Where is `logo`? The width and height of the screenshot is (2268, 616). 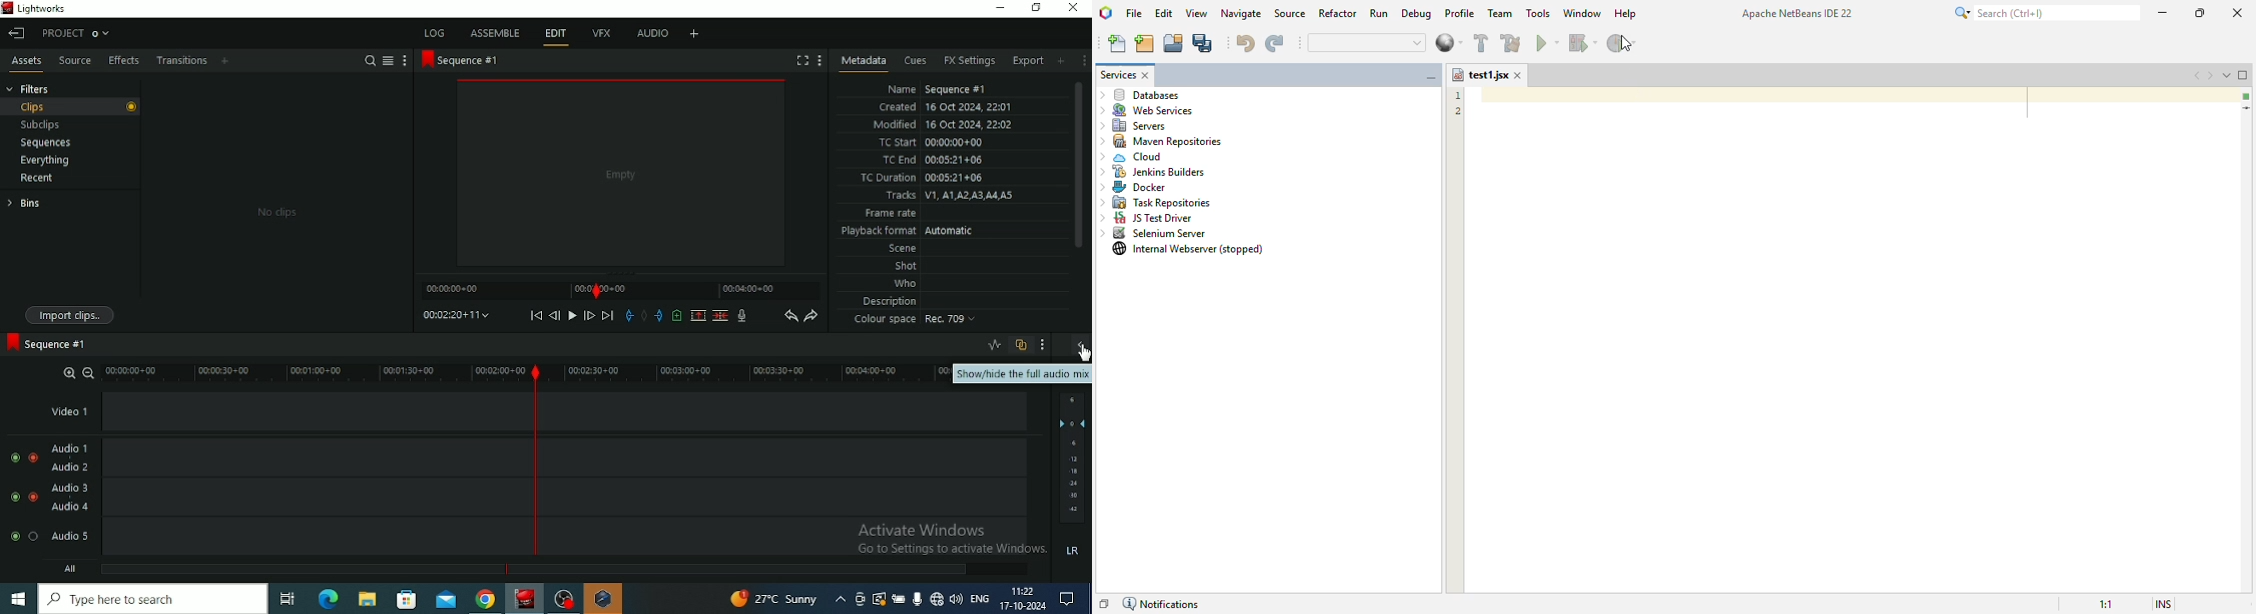 logo is located at coordinates (1106, 12).